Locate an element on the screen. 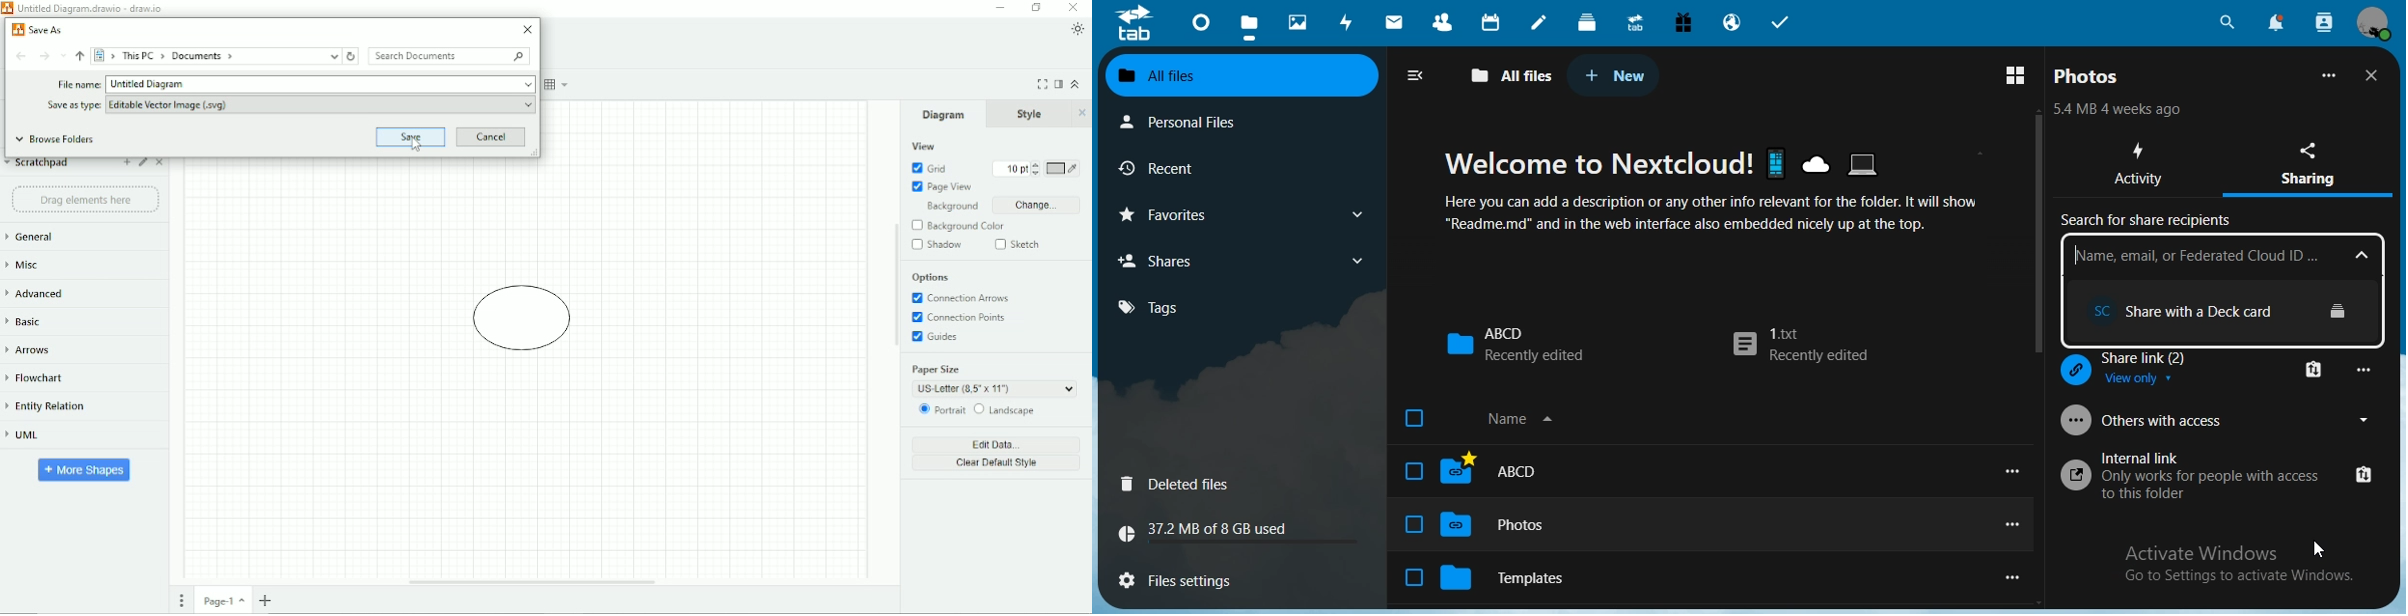  Back is located at coordinates (23, 56).